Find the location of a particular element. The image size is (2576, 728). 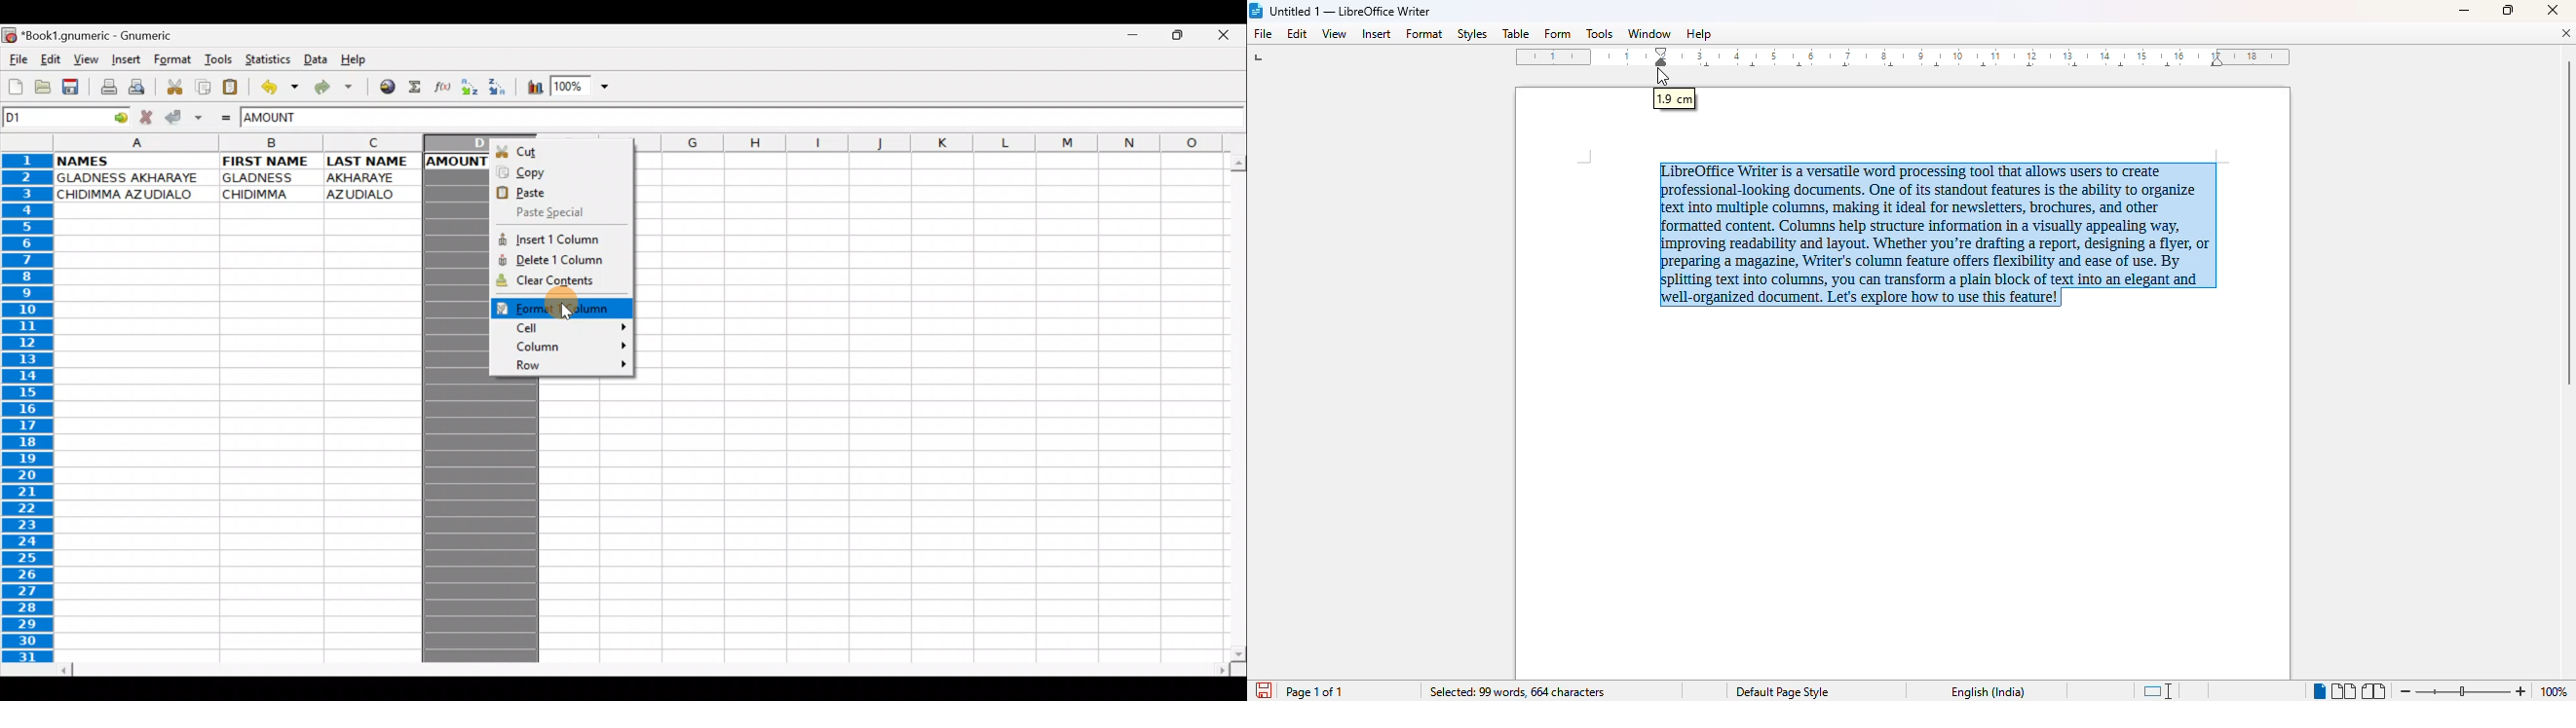

book view is located at coordinates (2373, 691).